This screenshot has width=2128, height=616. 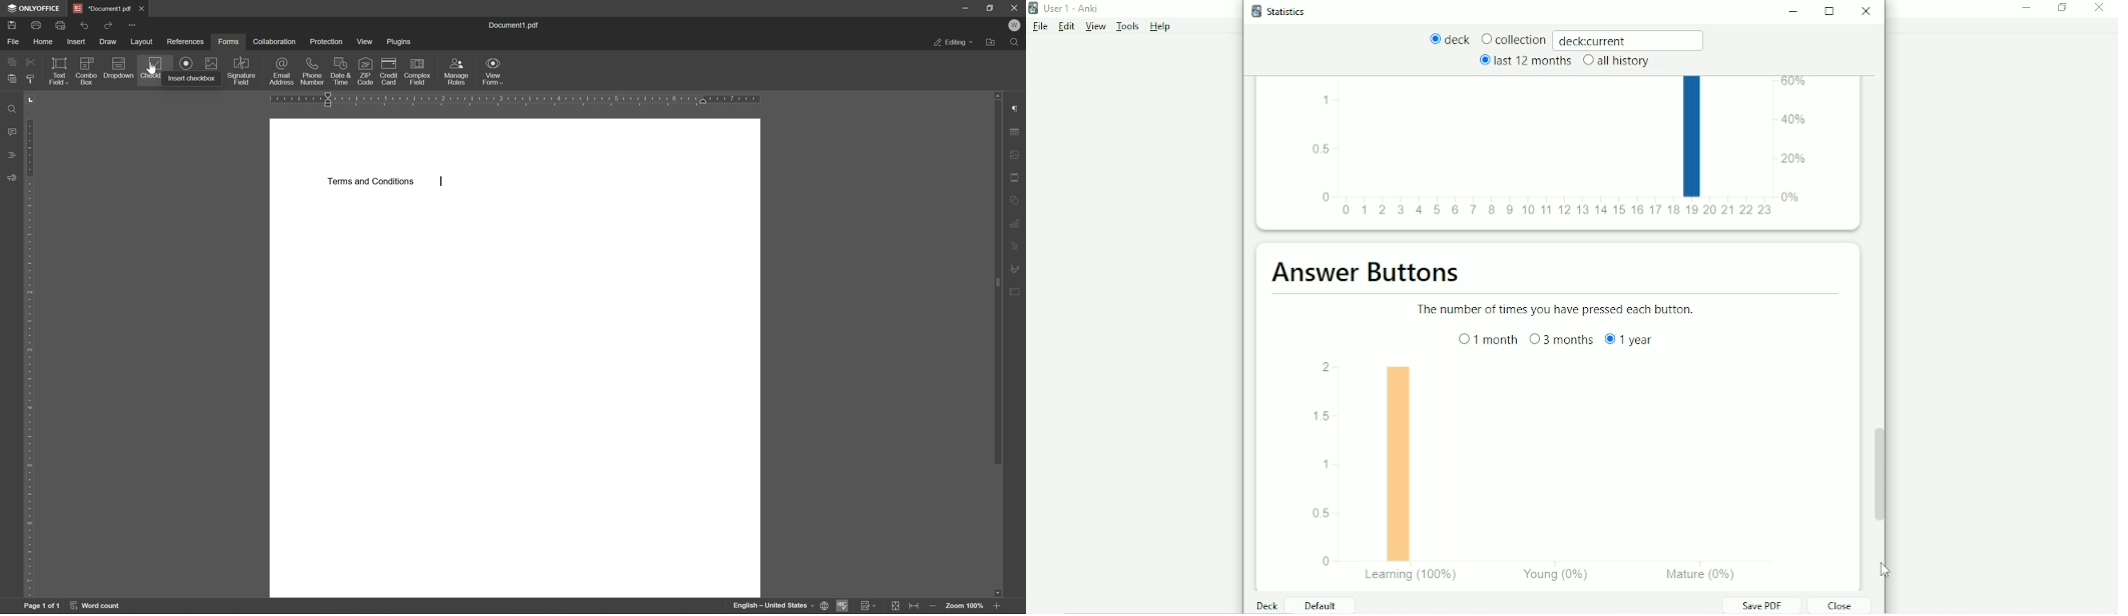 What do you see at coordinates (459, 71) in the screenshot?
I see `manage roles` at bounding box center [459, 71].